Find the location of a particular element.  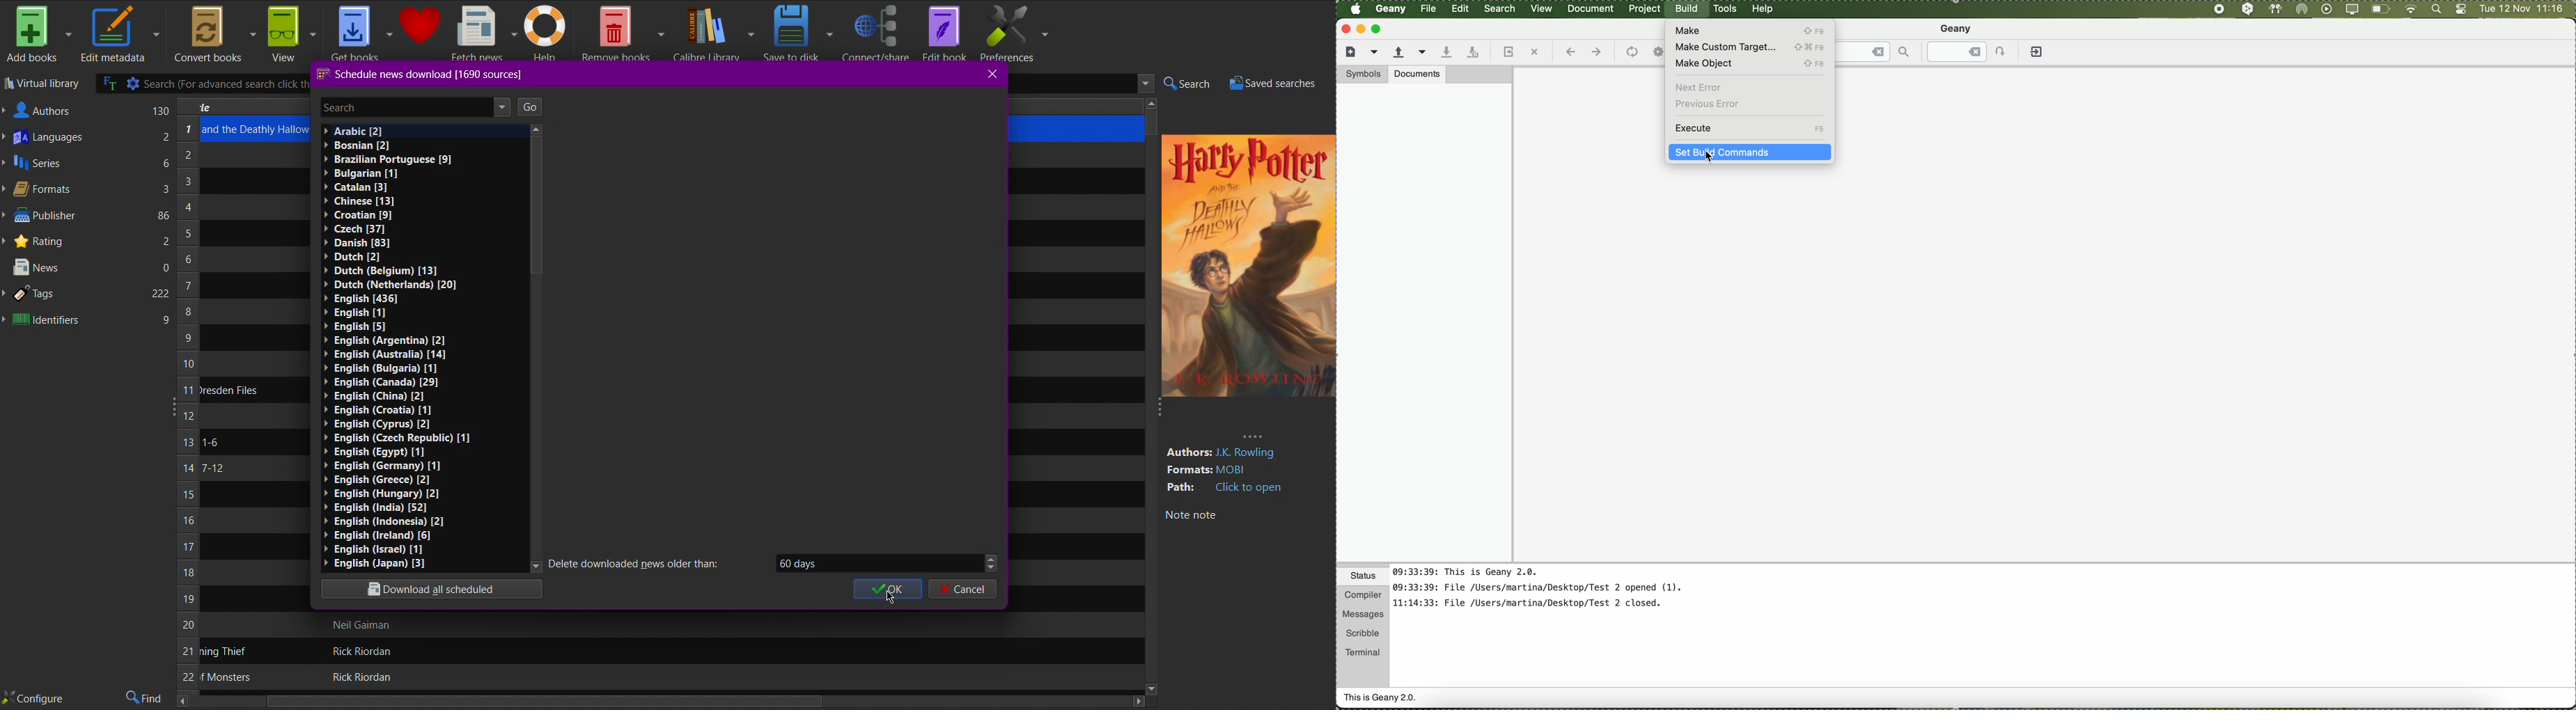

Preferences is located at coordinates (1015, 33).